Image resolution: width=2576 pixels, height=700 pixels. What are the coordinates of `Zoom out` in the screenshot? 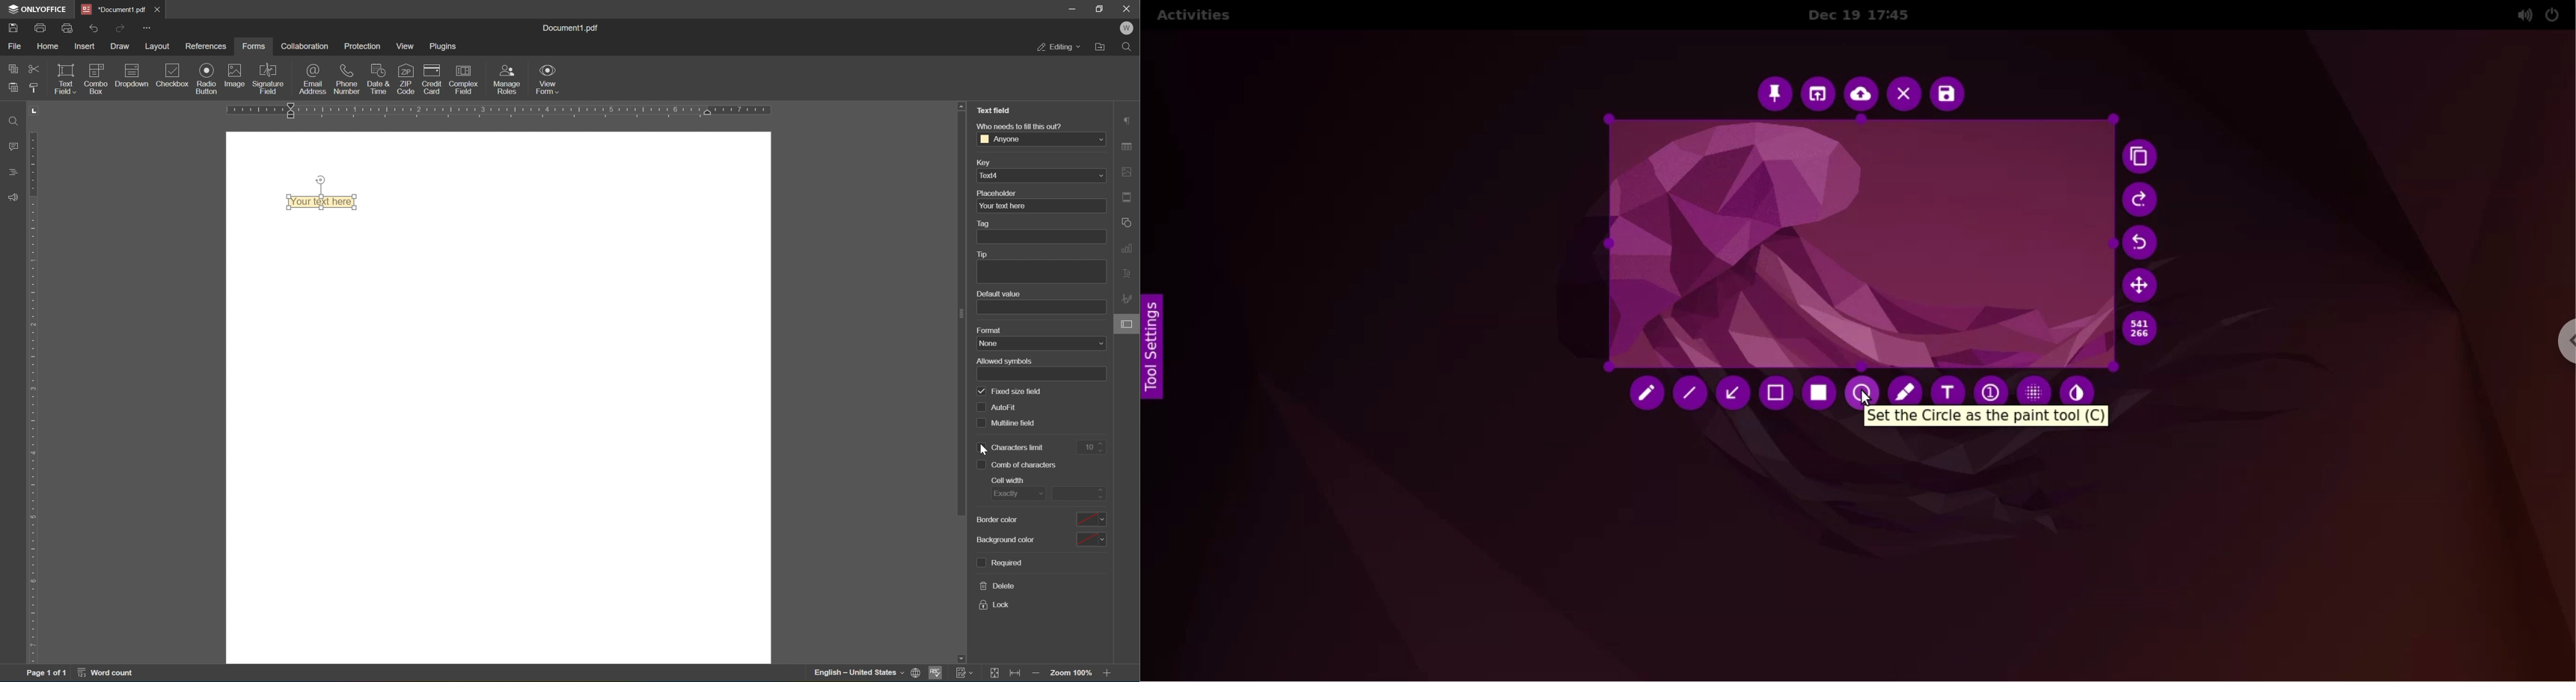 It's located at (1040, 674).